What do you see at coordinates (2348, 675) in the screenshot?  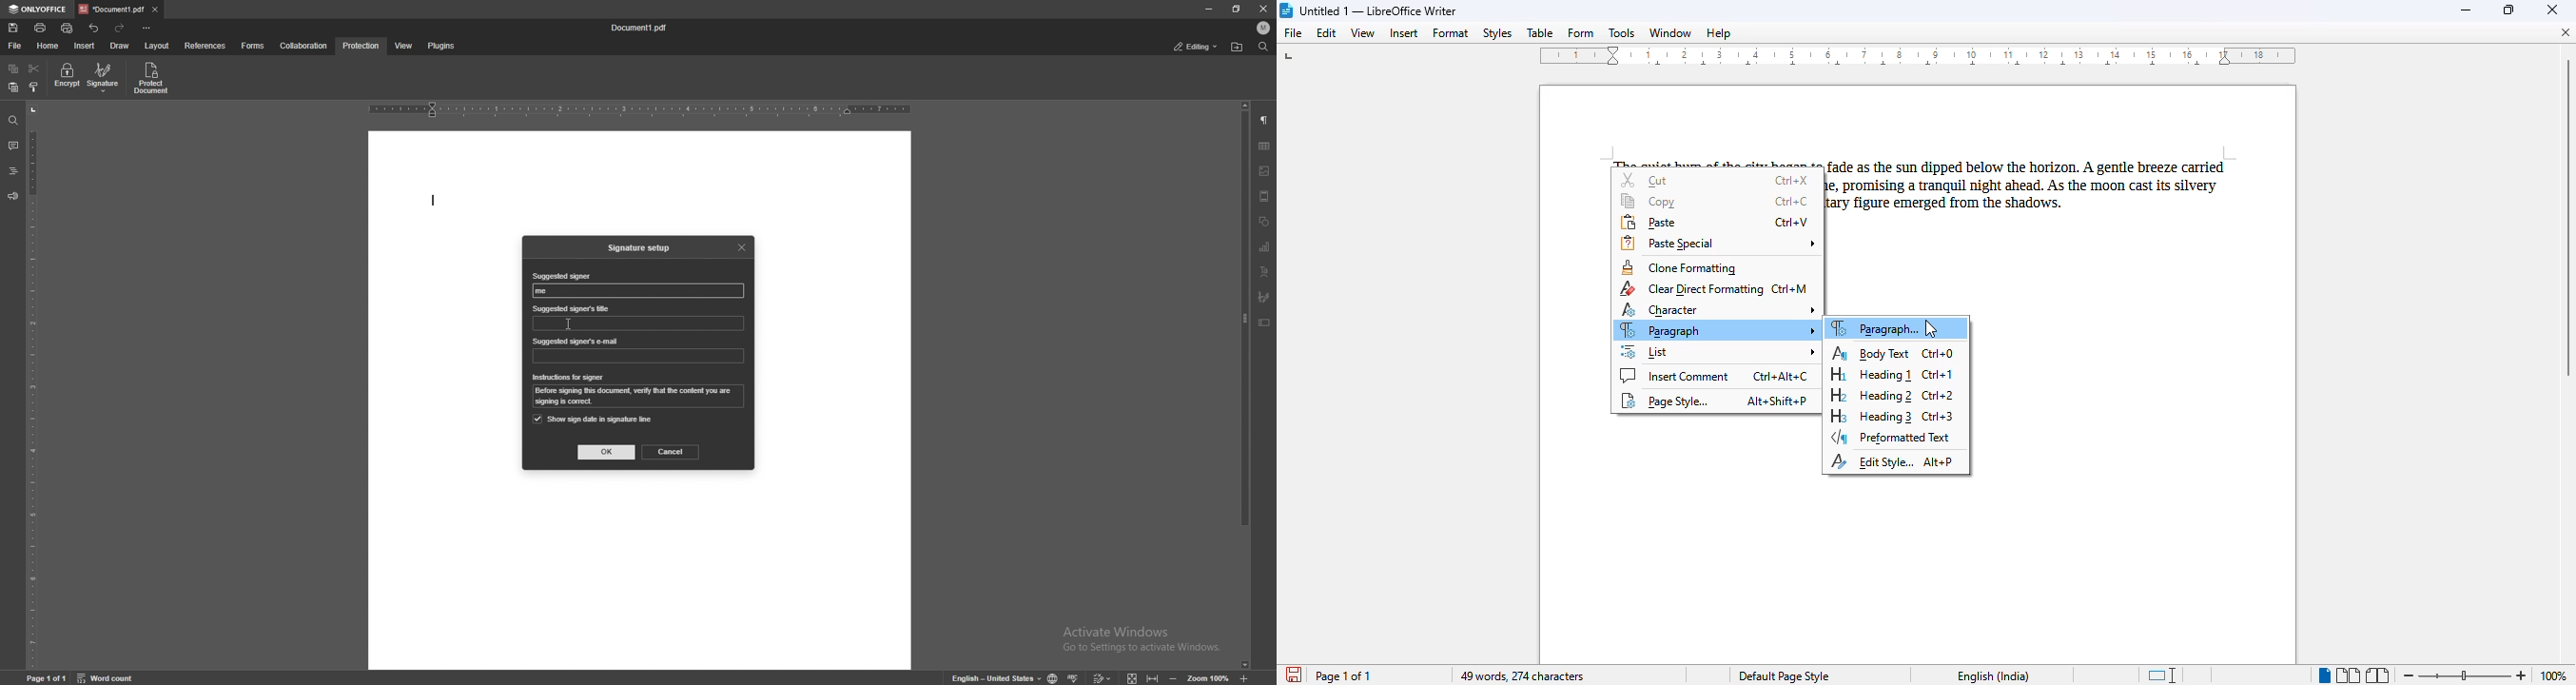 I see `multi-page view` at bounding box center [2348, 675].